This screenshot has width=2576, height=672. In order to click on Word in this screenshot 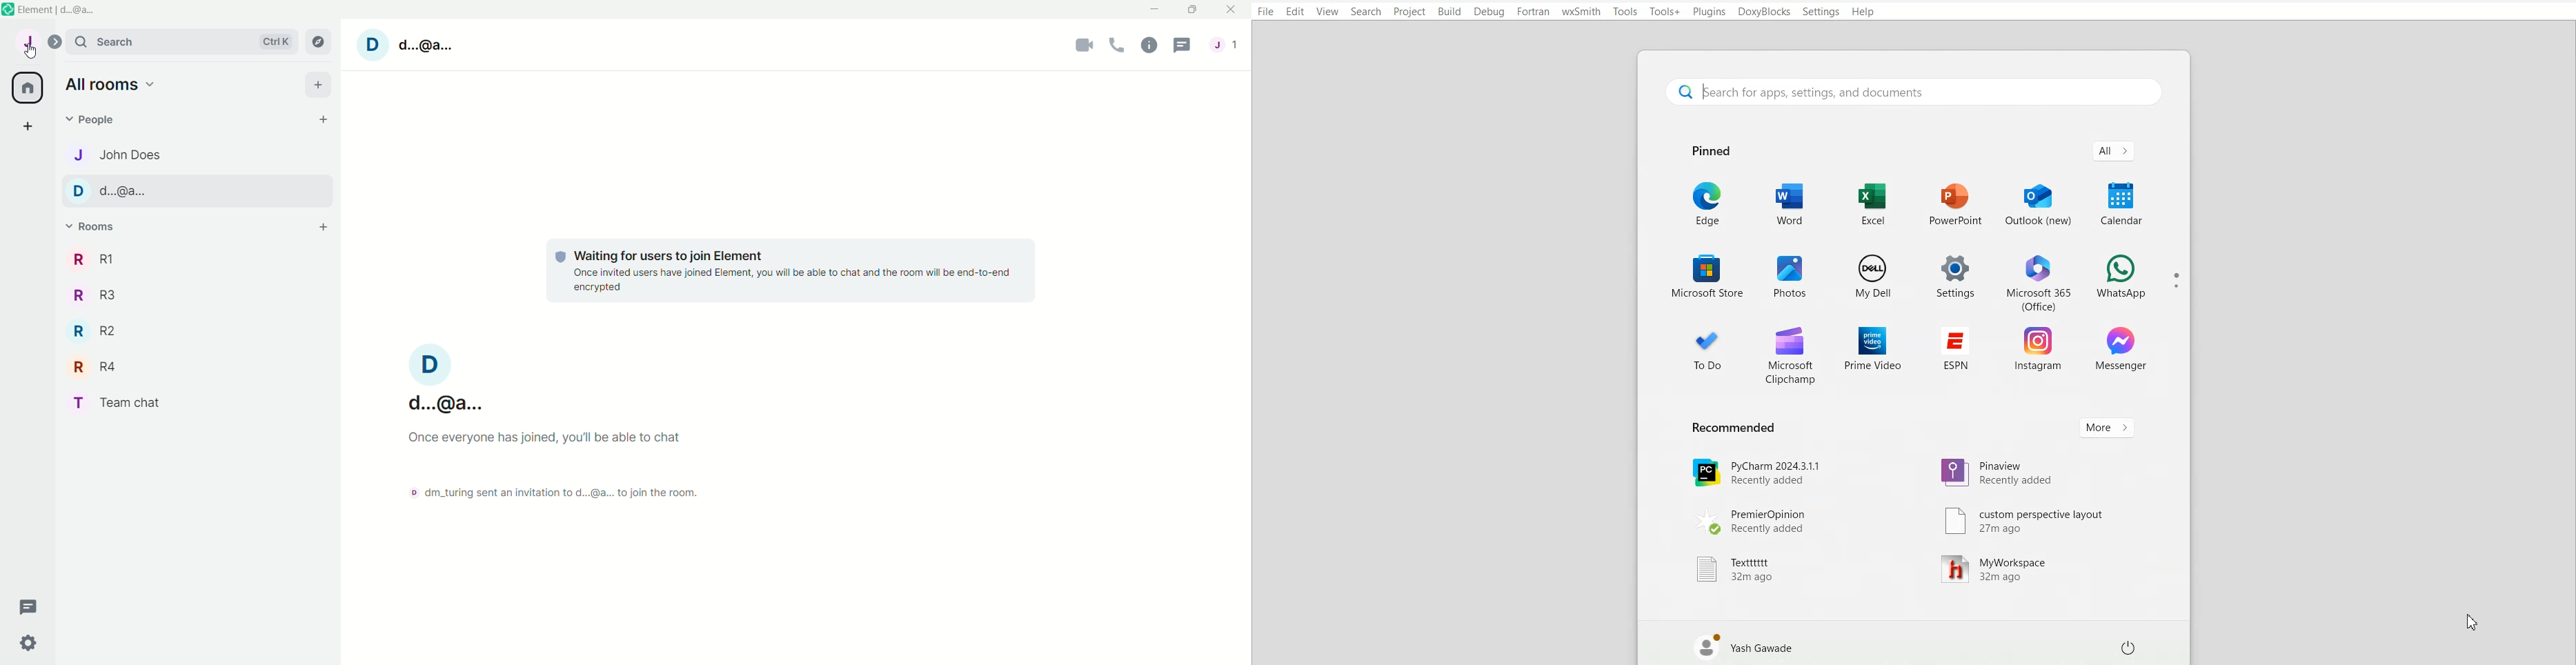, I will do `click(1792, 205)`.